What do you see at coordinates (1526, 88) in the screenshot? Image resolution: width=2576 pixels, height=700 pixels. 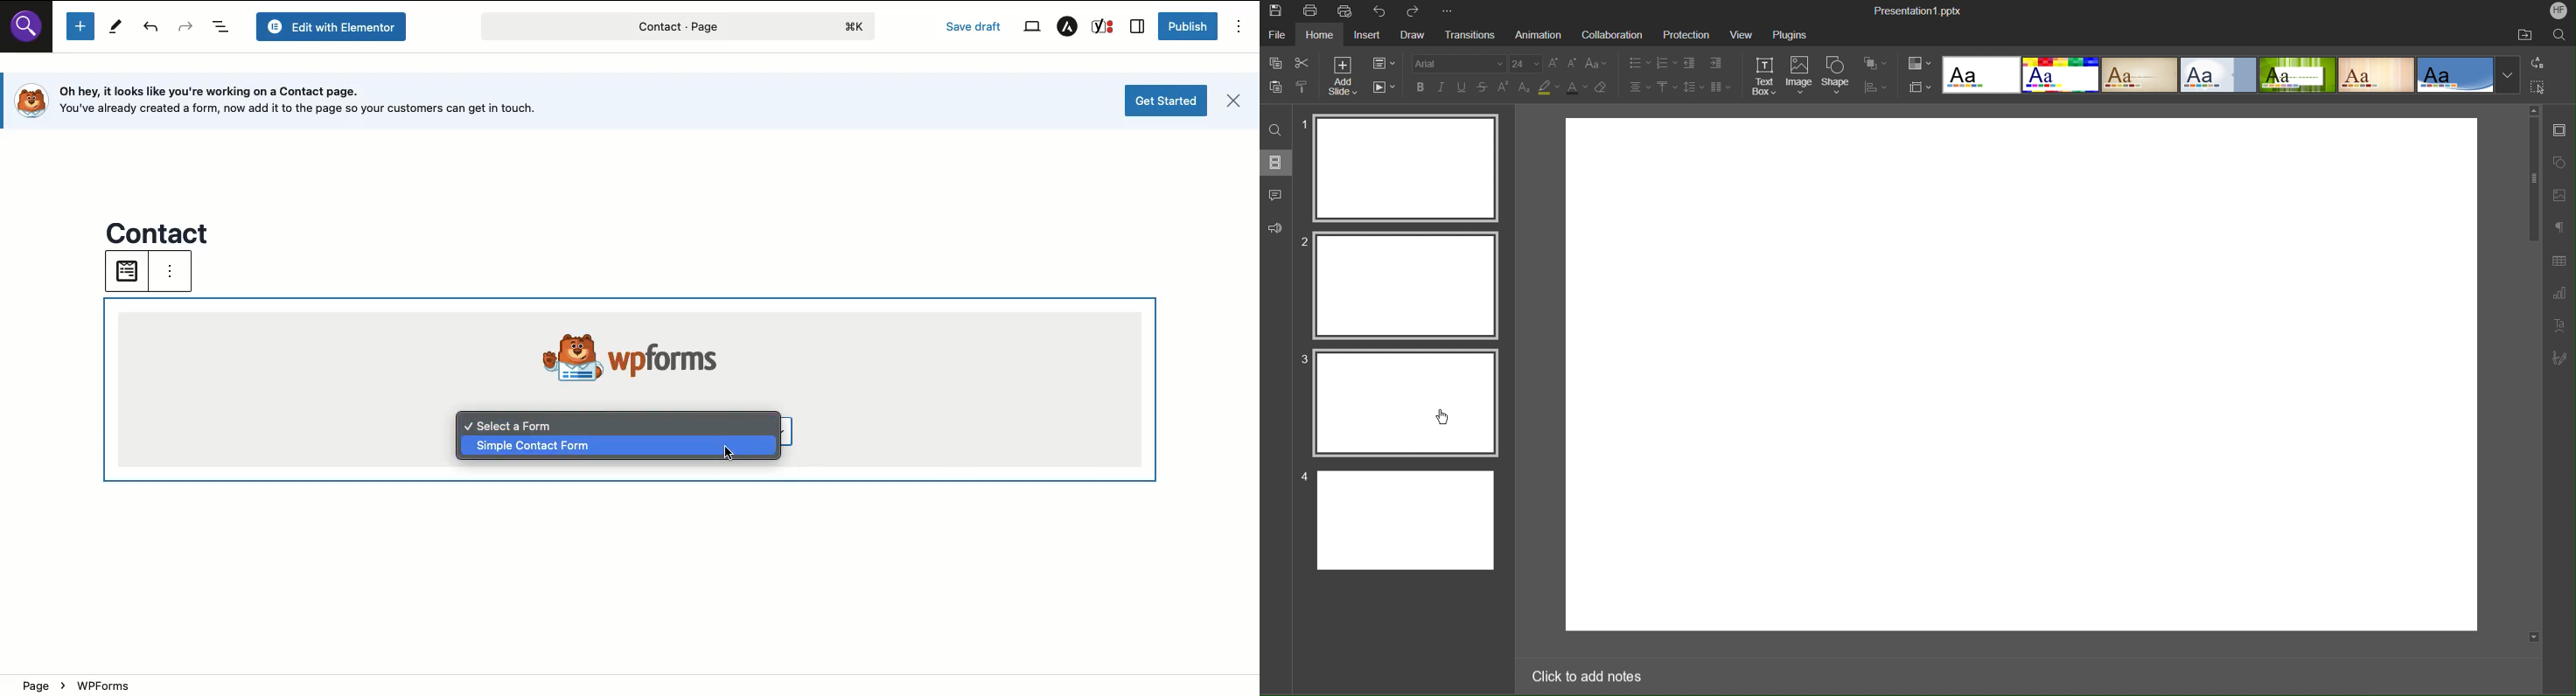 I see `subscript` at bounding box center [1526, 88].